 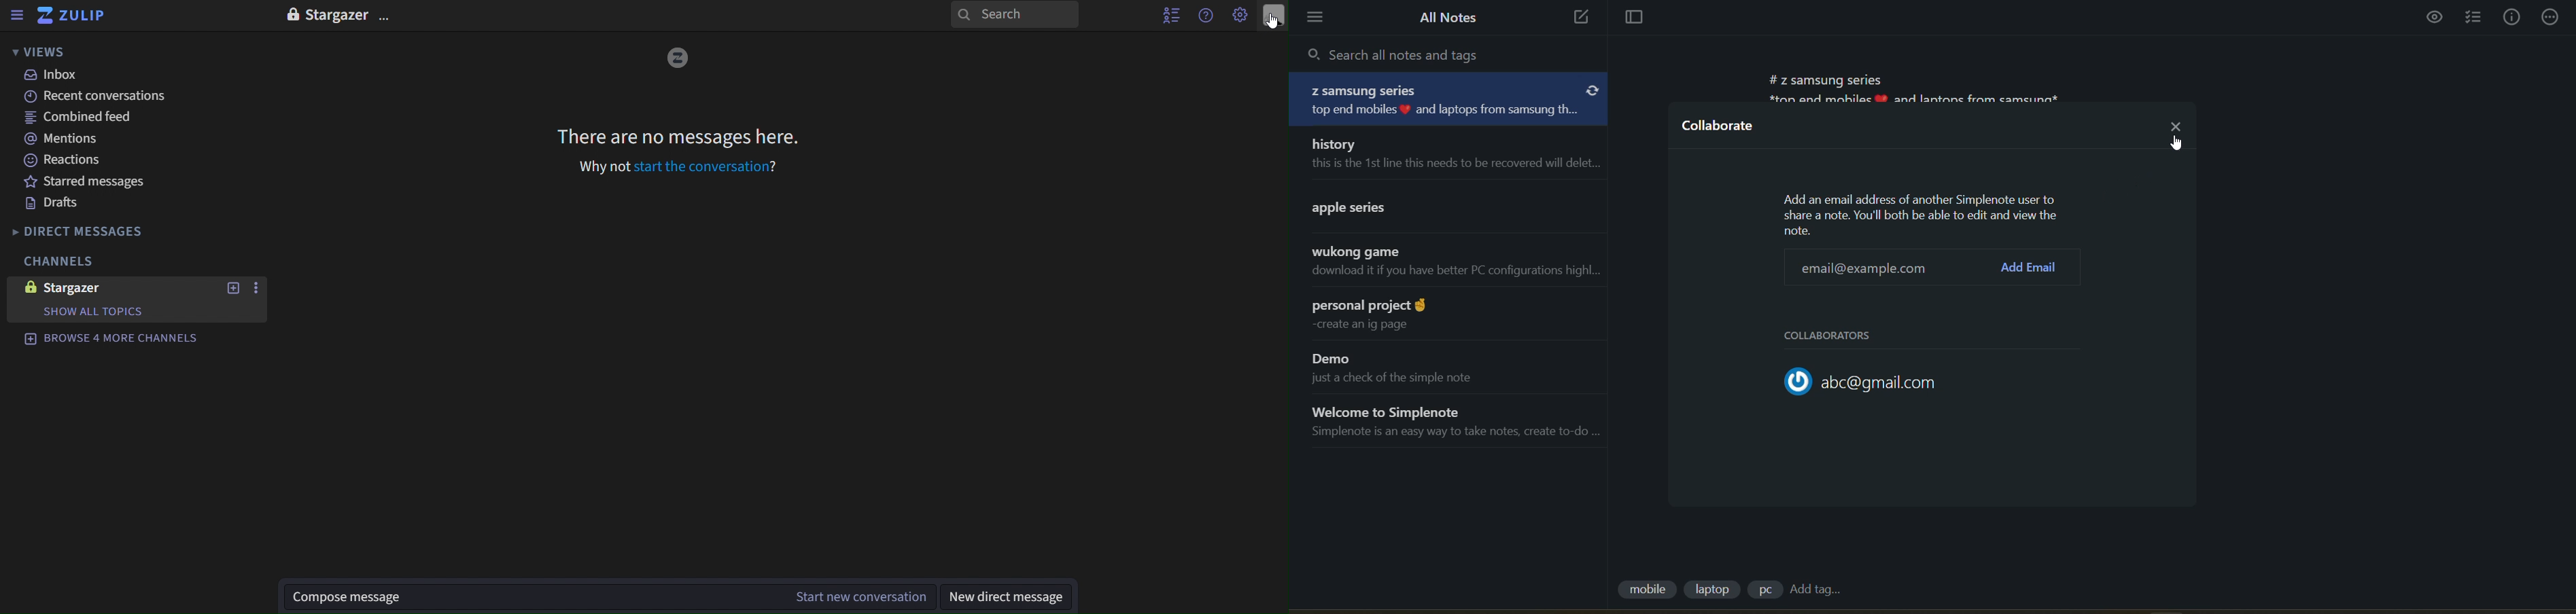 What do you see at coordinates (1009, 594) in the screenshot?
I see `new direct message` at bounding box center [1009, 594].